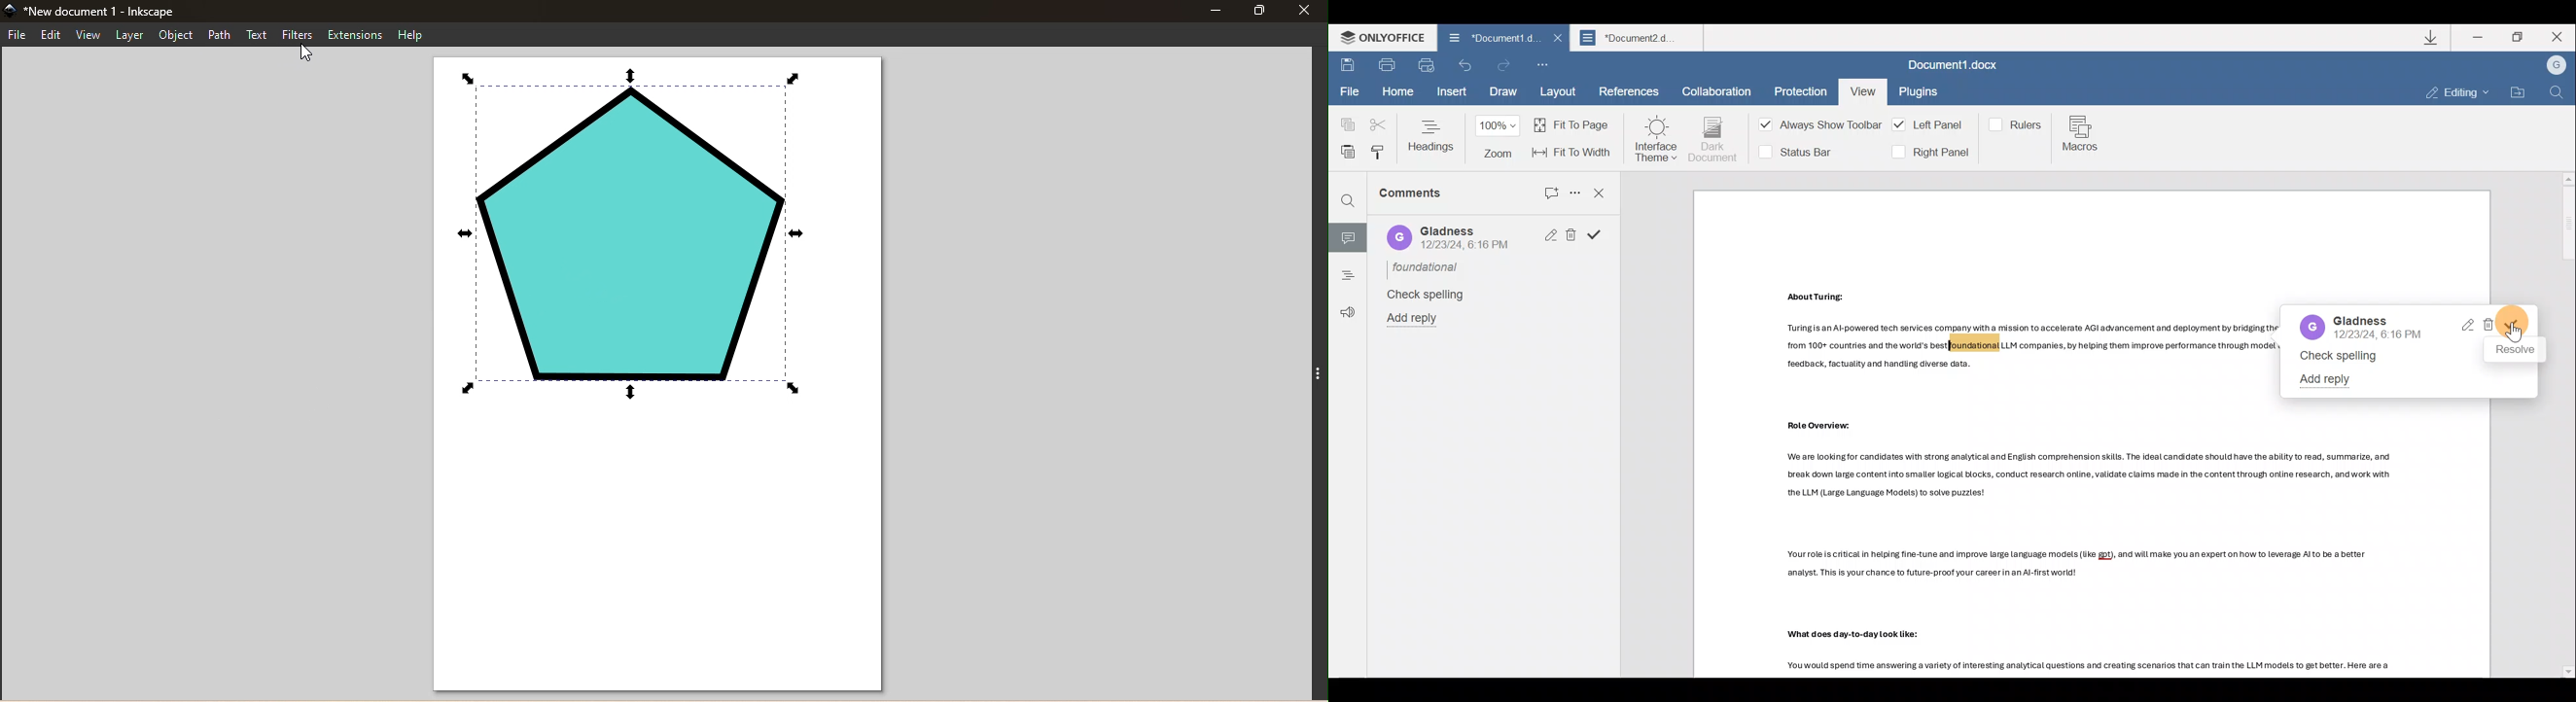 The width and height of the screenshot is (2576, 728). Describe the element at coordinates (1501, 93) in the screenshot. I see `Draw` at that location.